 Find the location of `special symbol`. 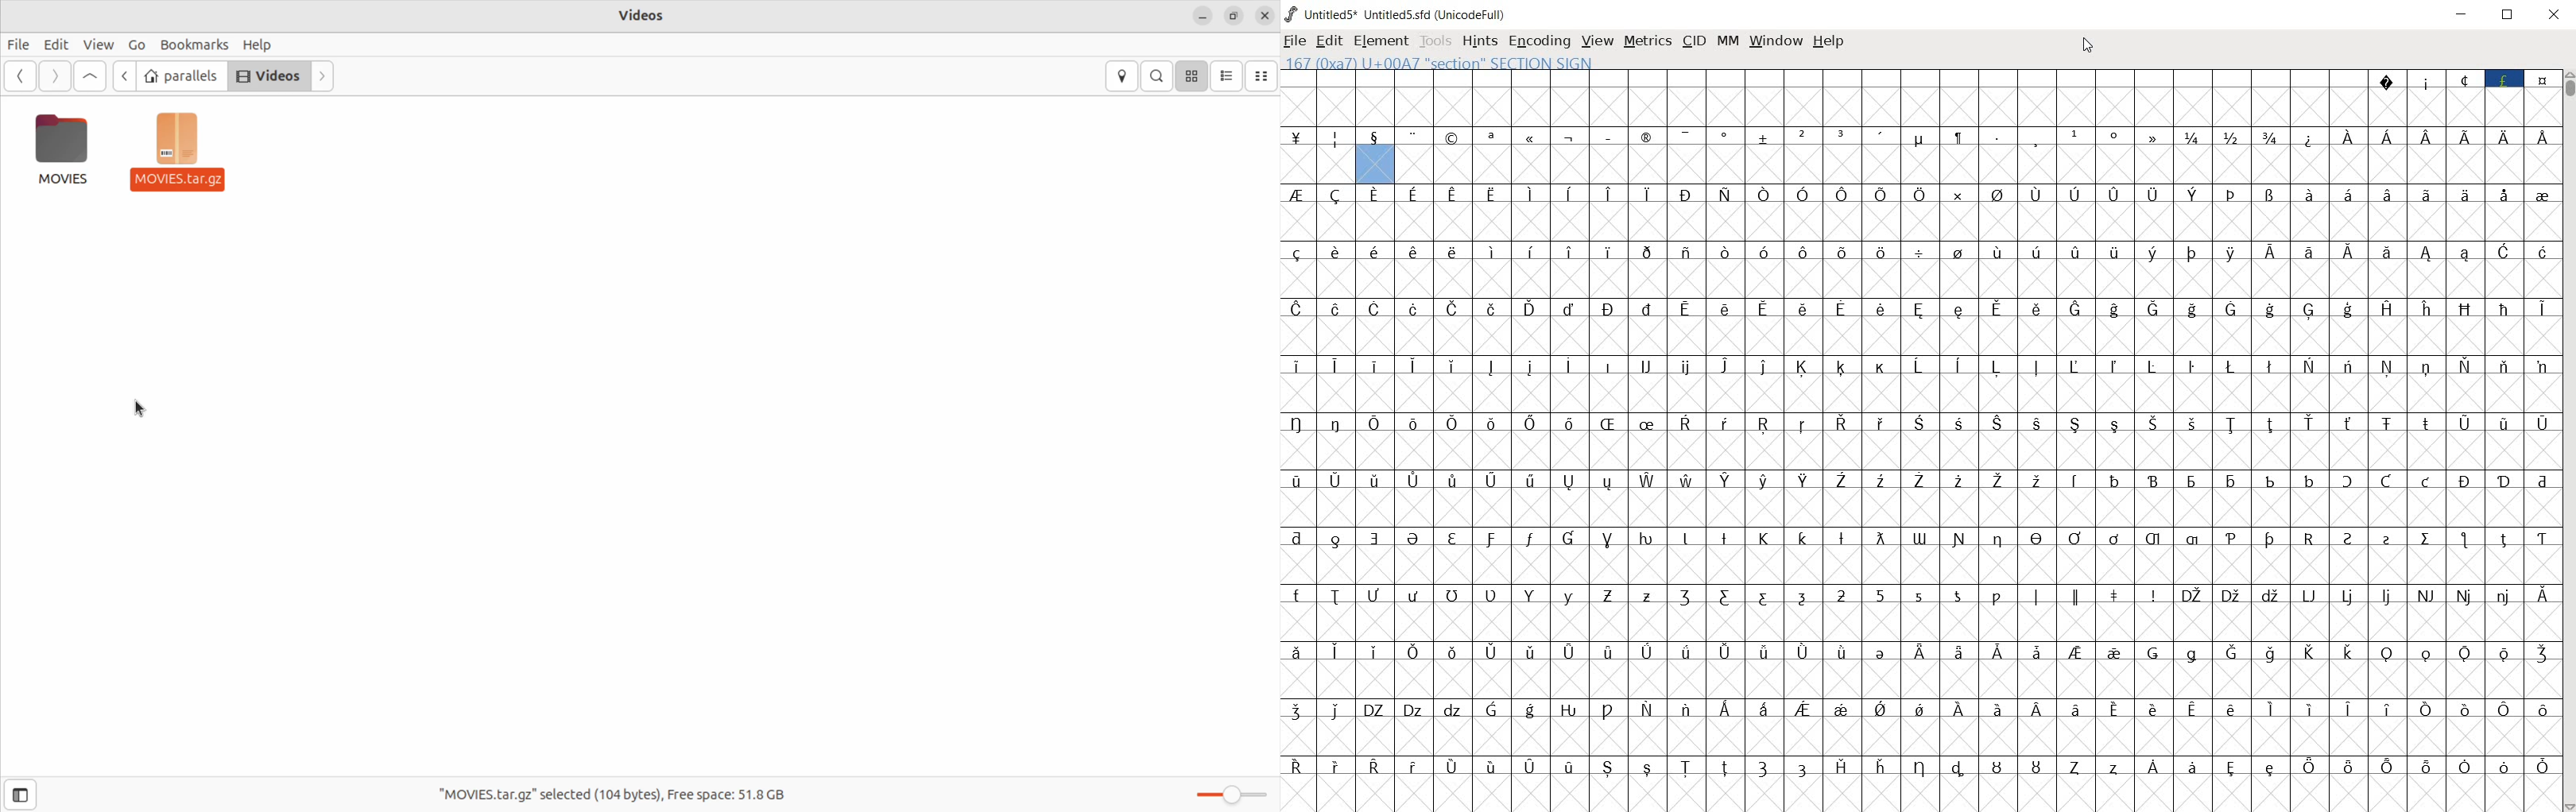

special symbol is located at coordinates (2310, 137).